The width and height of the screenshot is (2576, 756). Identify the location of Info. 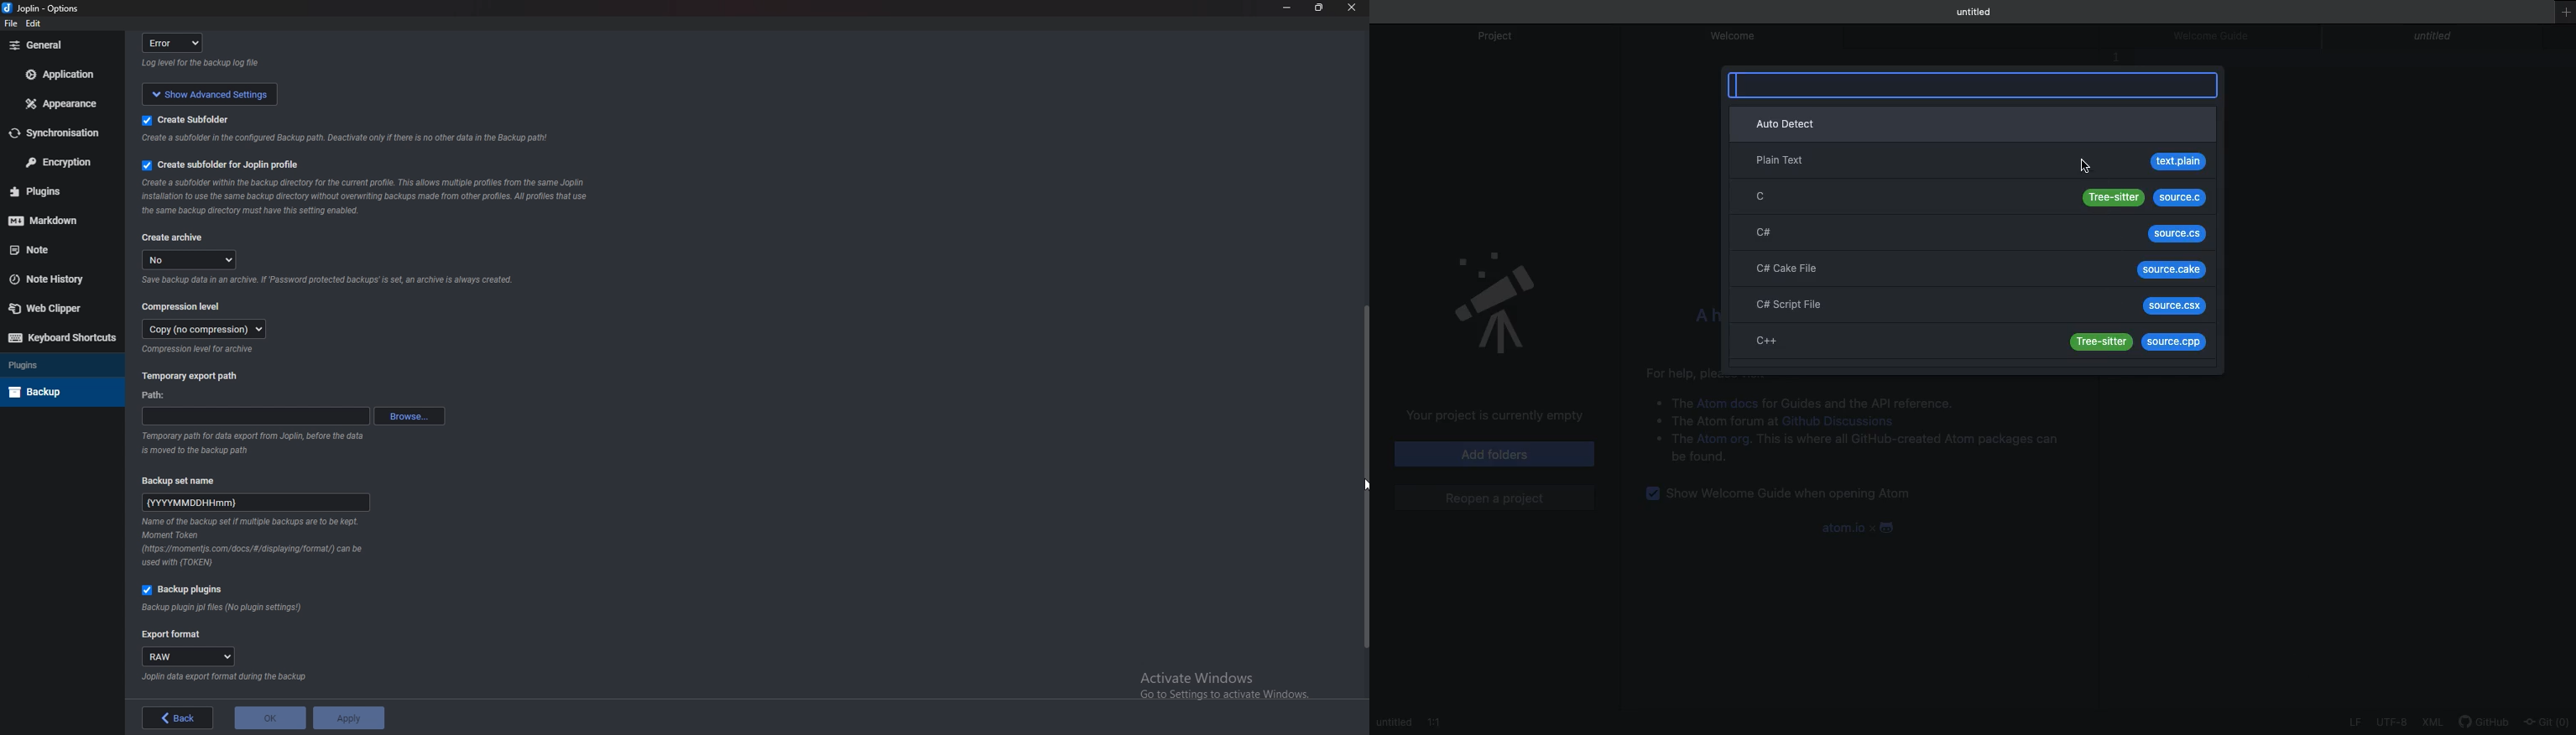
(201, 350).